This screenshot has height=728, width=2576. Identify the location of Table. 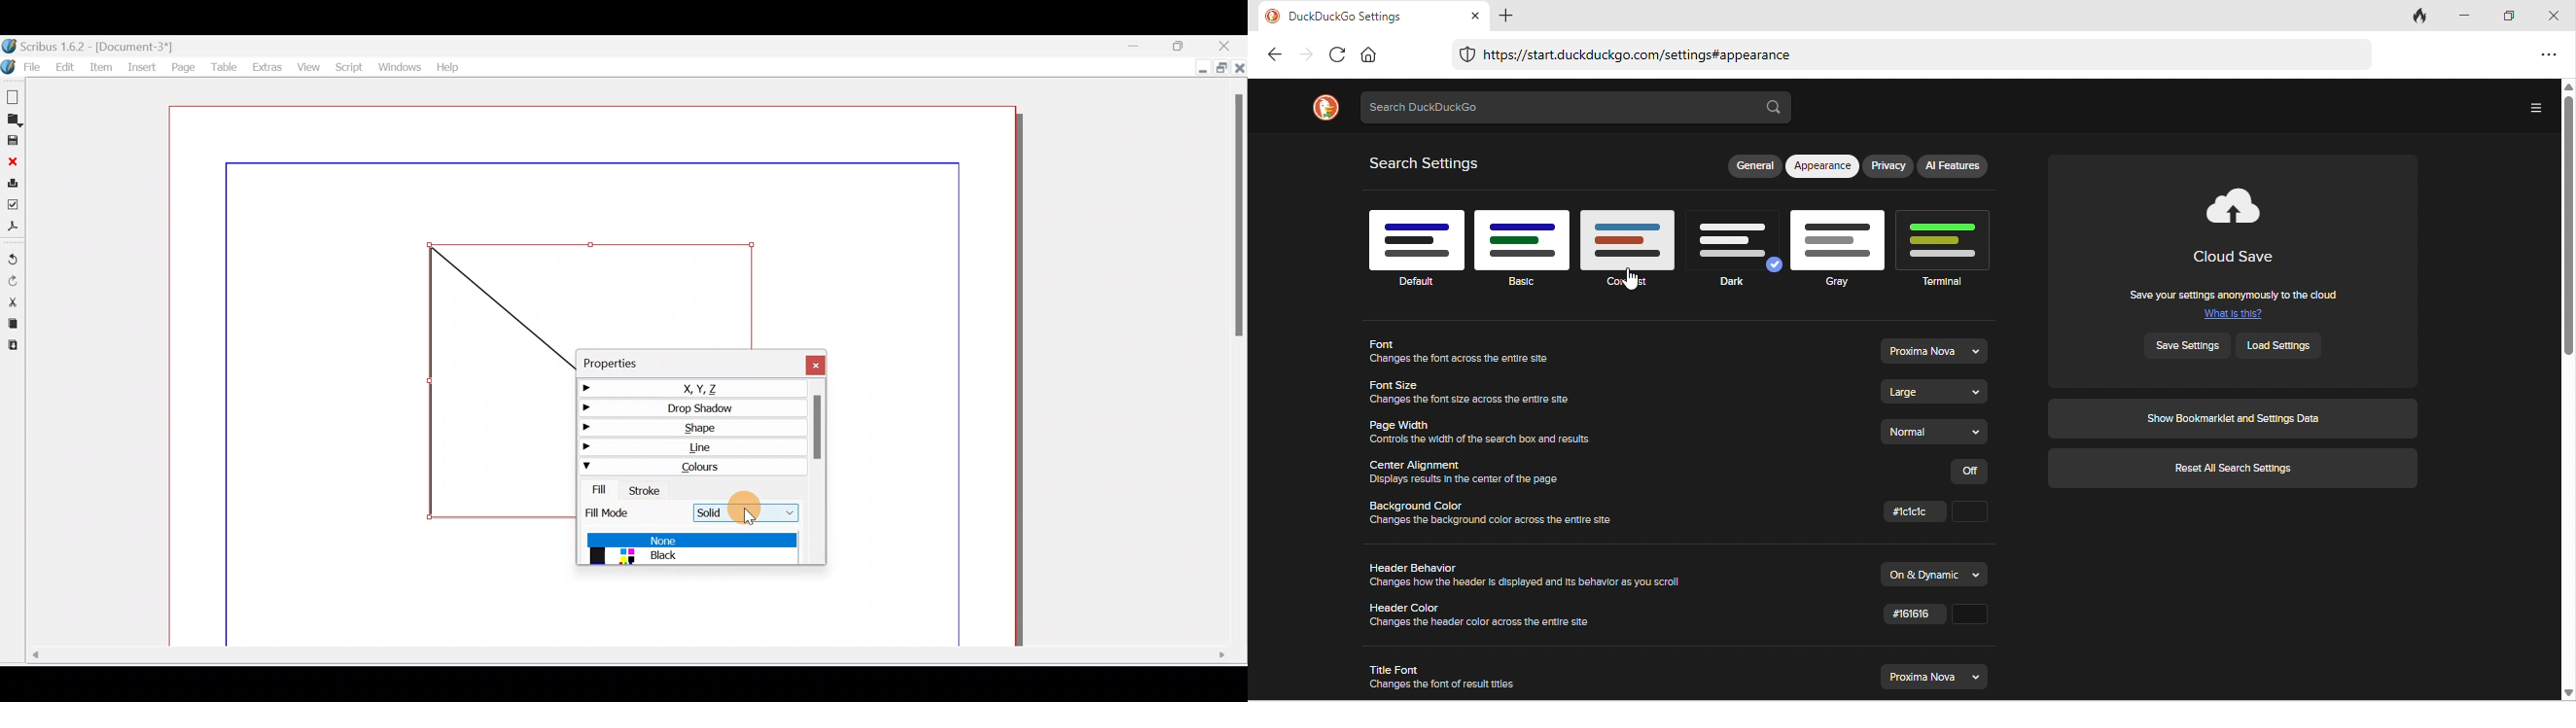
(222, 66).